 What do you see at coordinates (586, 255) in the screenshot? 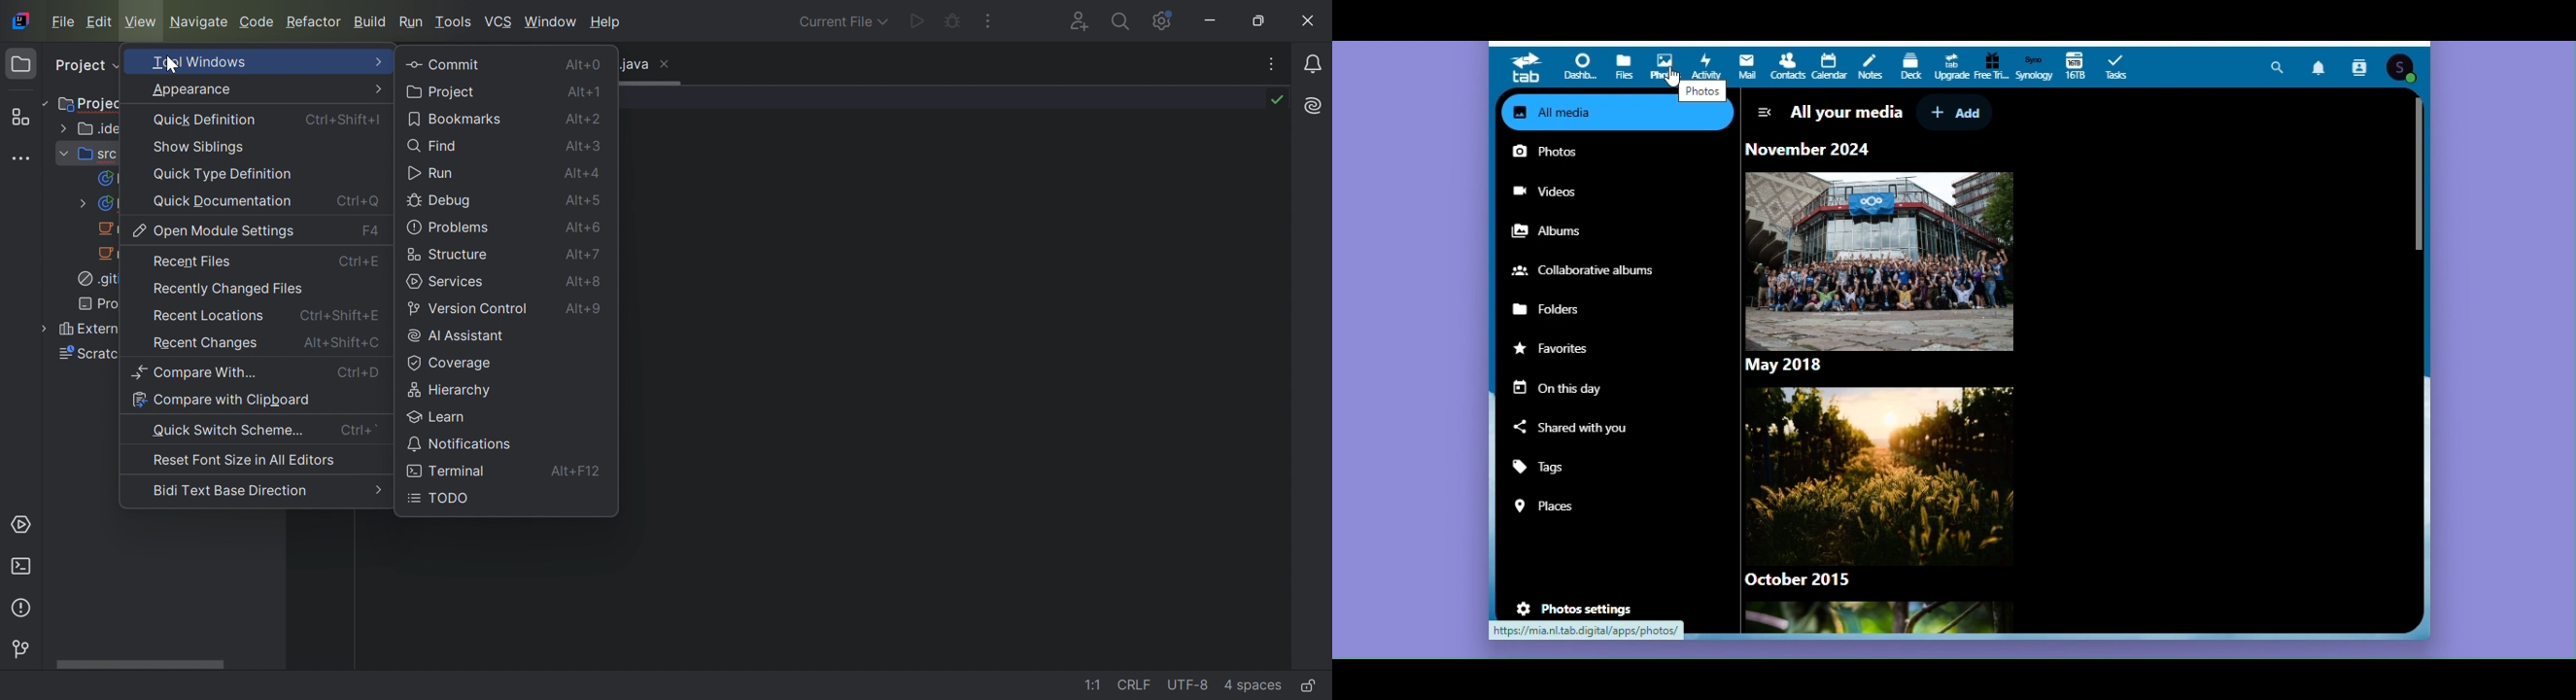
I see `Alt+7` at bounding box center [586, 255].